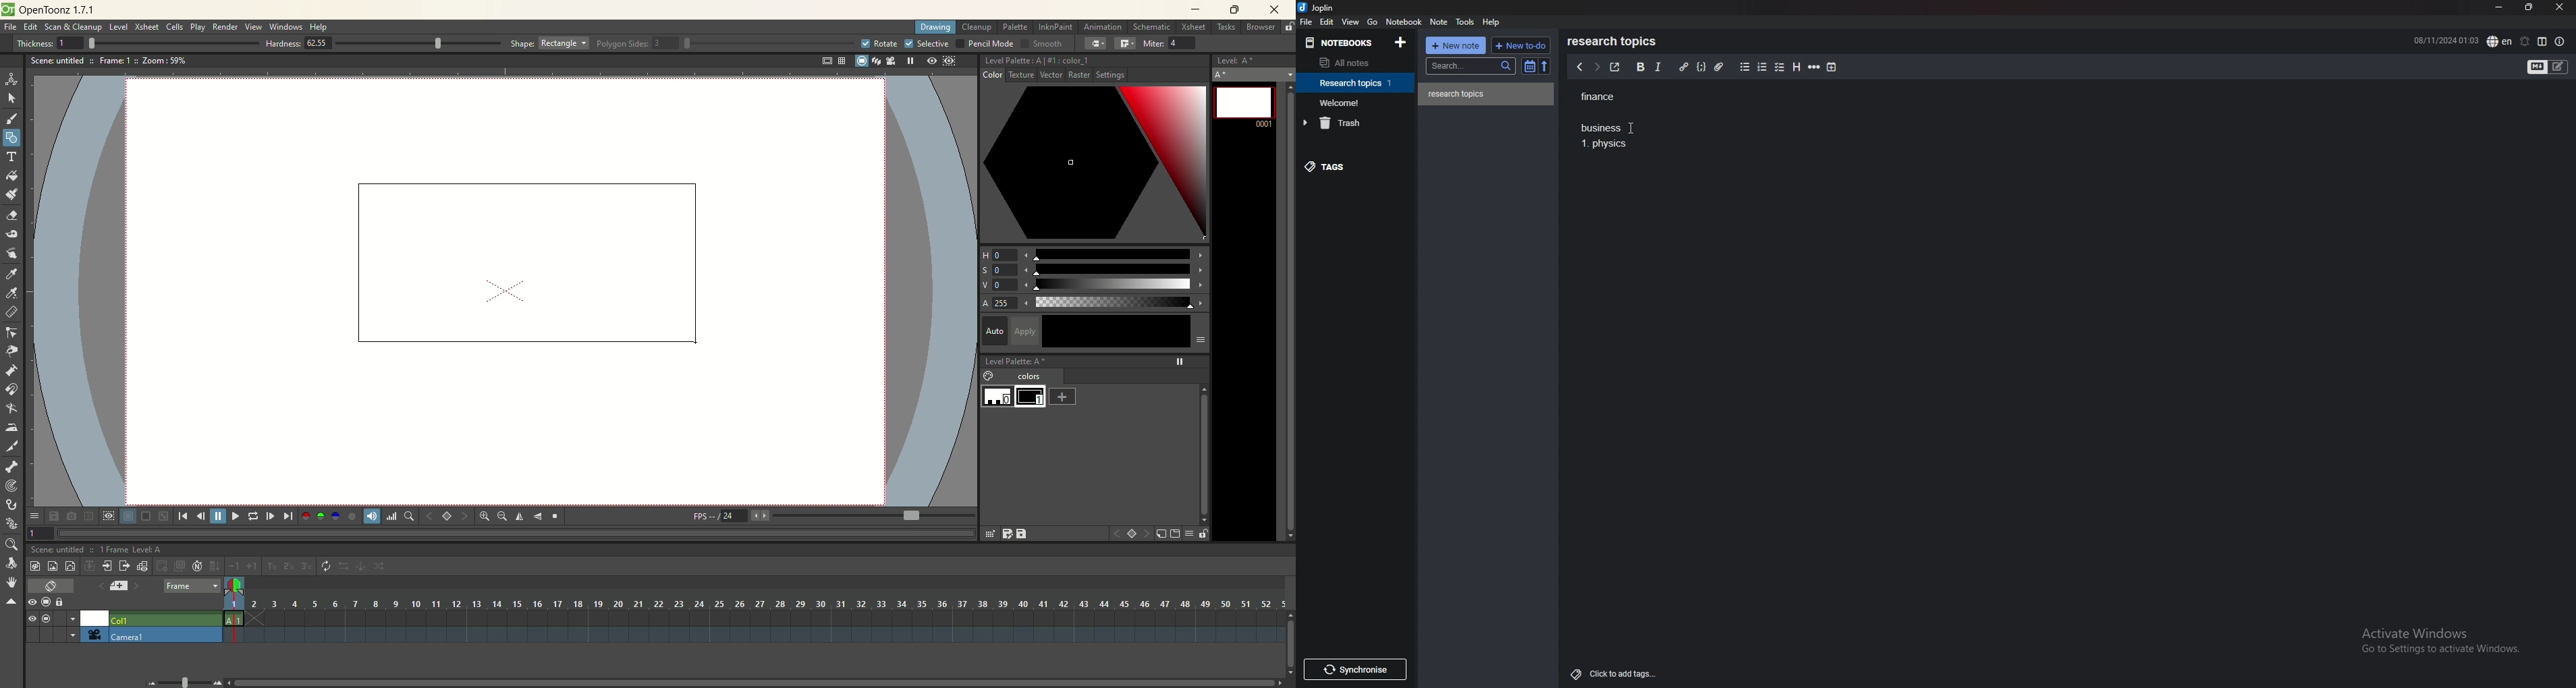  What do you see at coordinates (1615, 41) in the screenshot?
I see `research topics` at bounding box center [1615, 41].